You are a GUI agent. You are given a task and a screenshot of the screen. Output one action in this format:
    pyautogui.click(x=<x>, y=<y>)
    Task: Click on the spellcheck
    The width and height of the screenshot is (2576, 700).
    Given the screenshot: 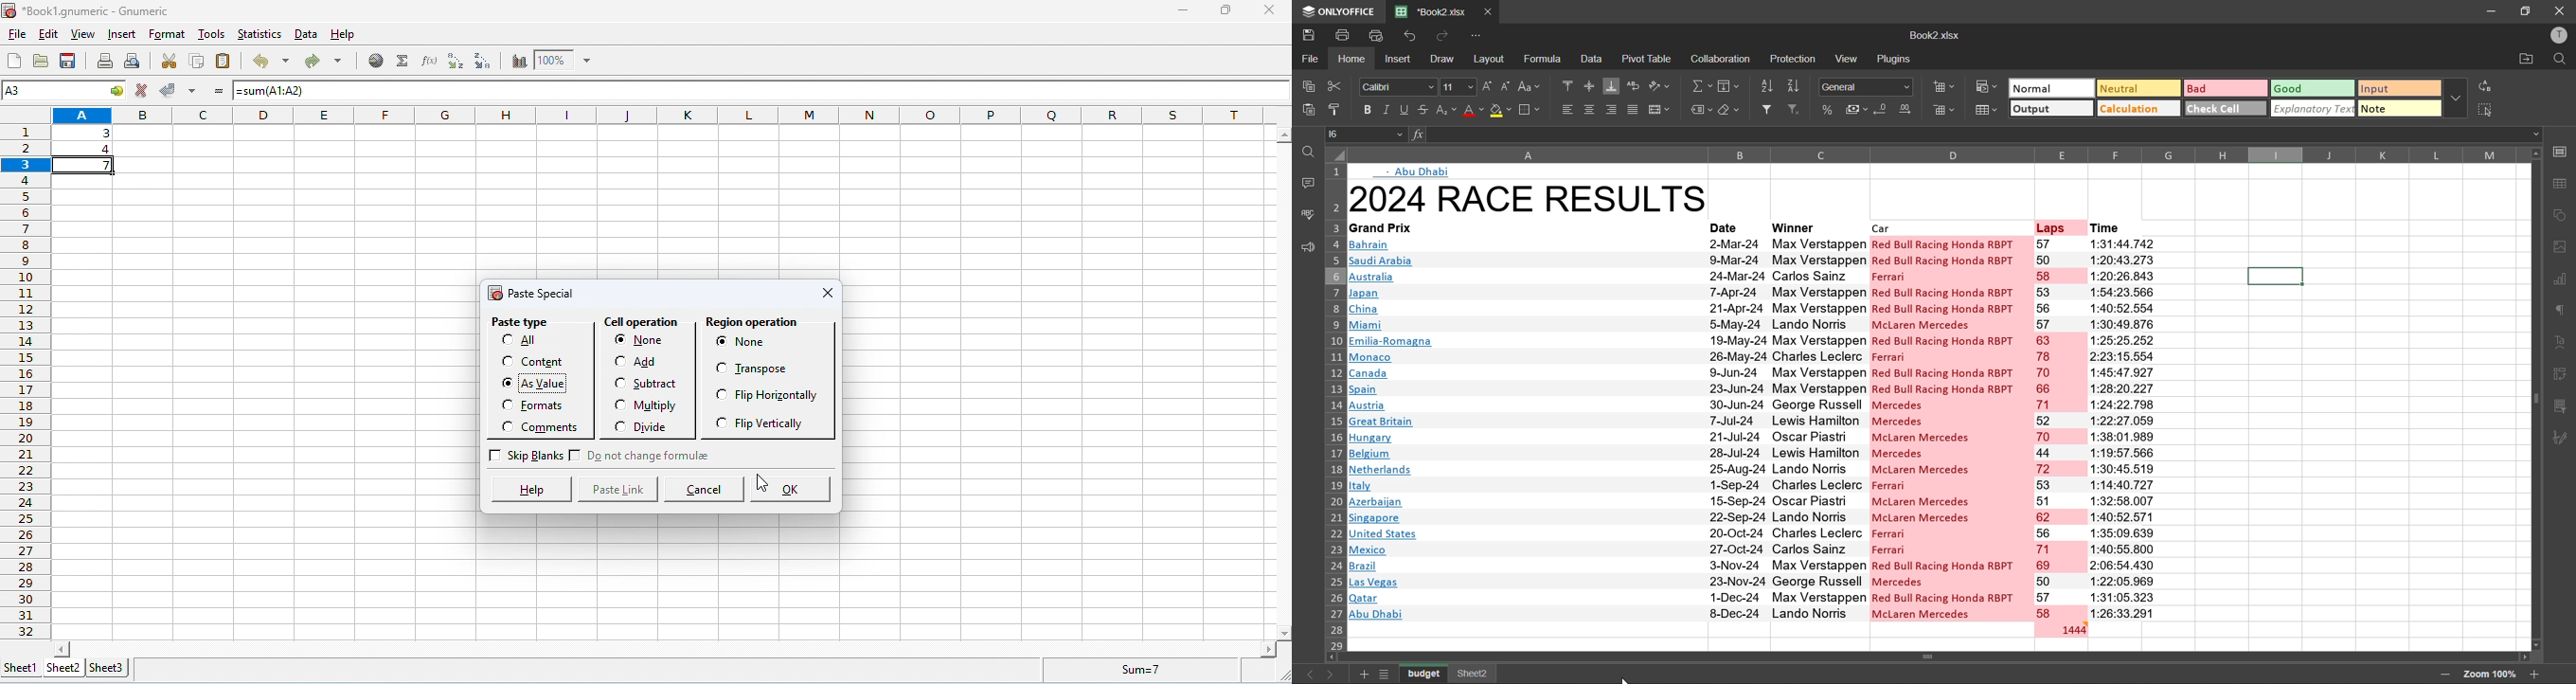 What is the action you would take?
    pyautogui.click(x=1307, y=216)
    